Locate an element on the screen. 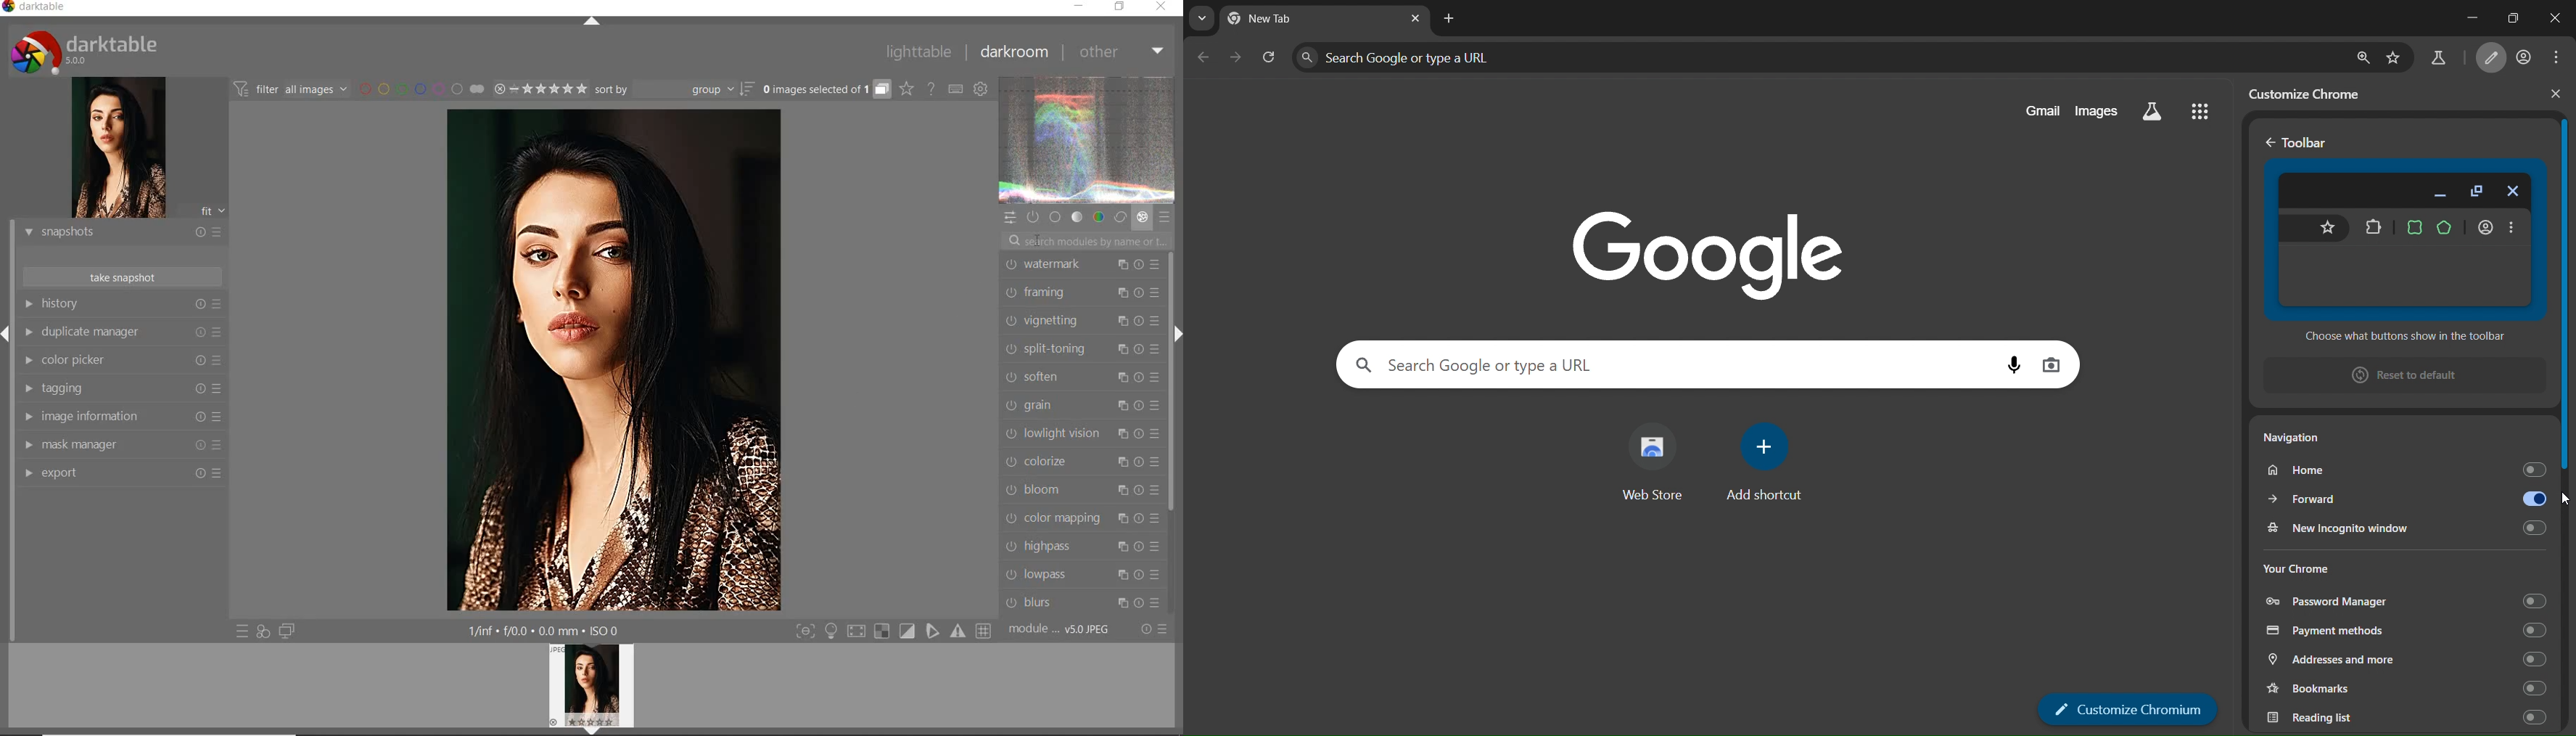 Image resolution: width=2576 pixels, height=756 pixels. close tab is located at coordinates (1415, 18).